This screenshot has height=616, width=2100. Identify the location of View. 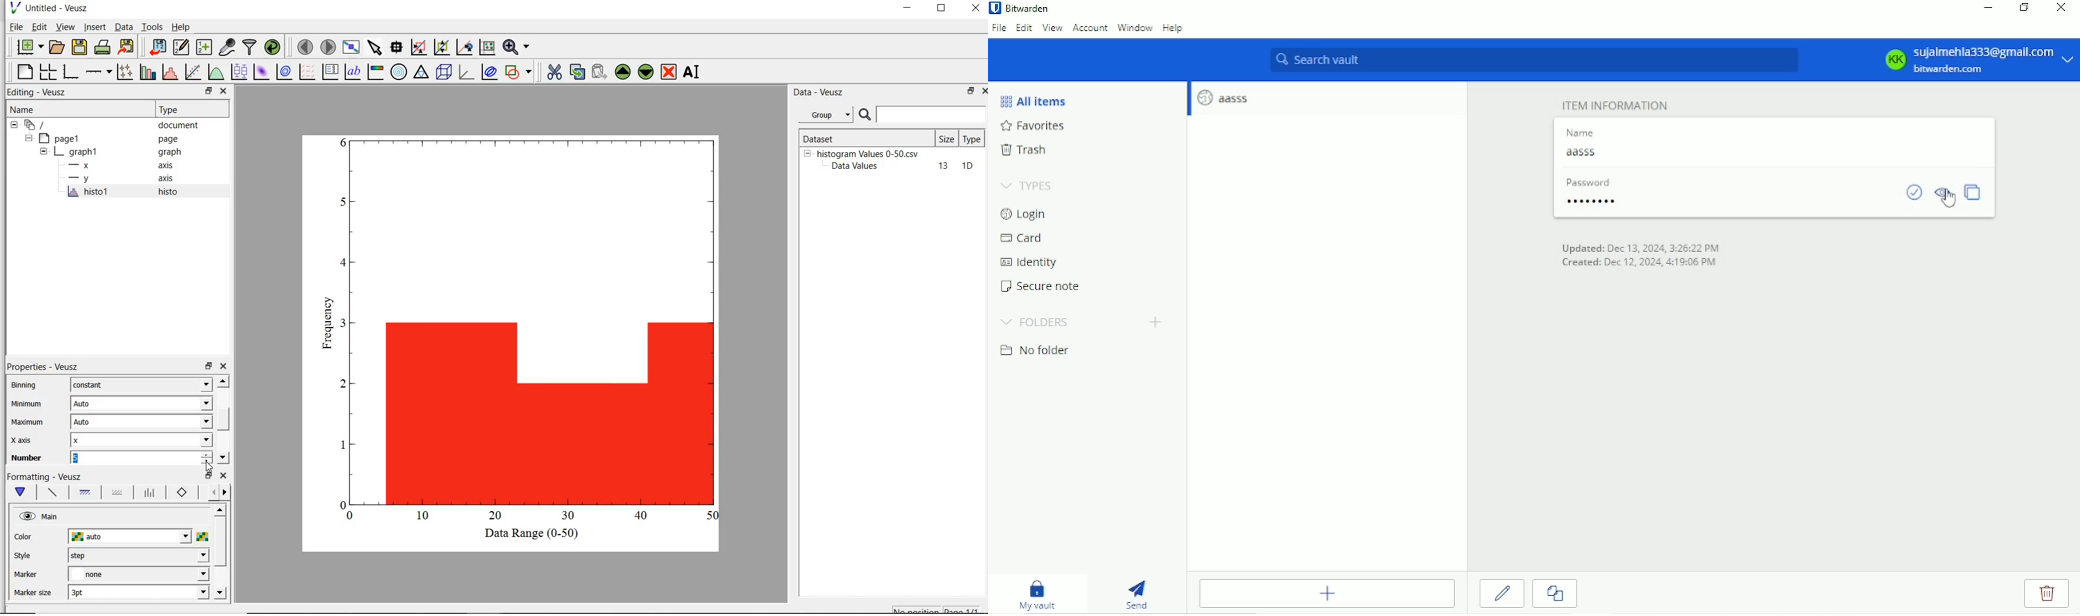
(1052, 30).